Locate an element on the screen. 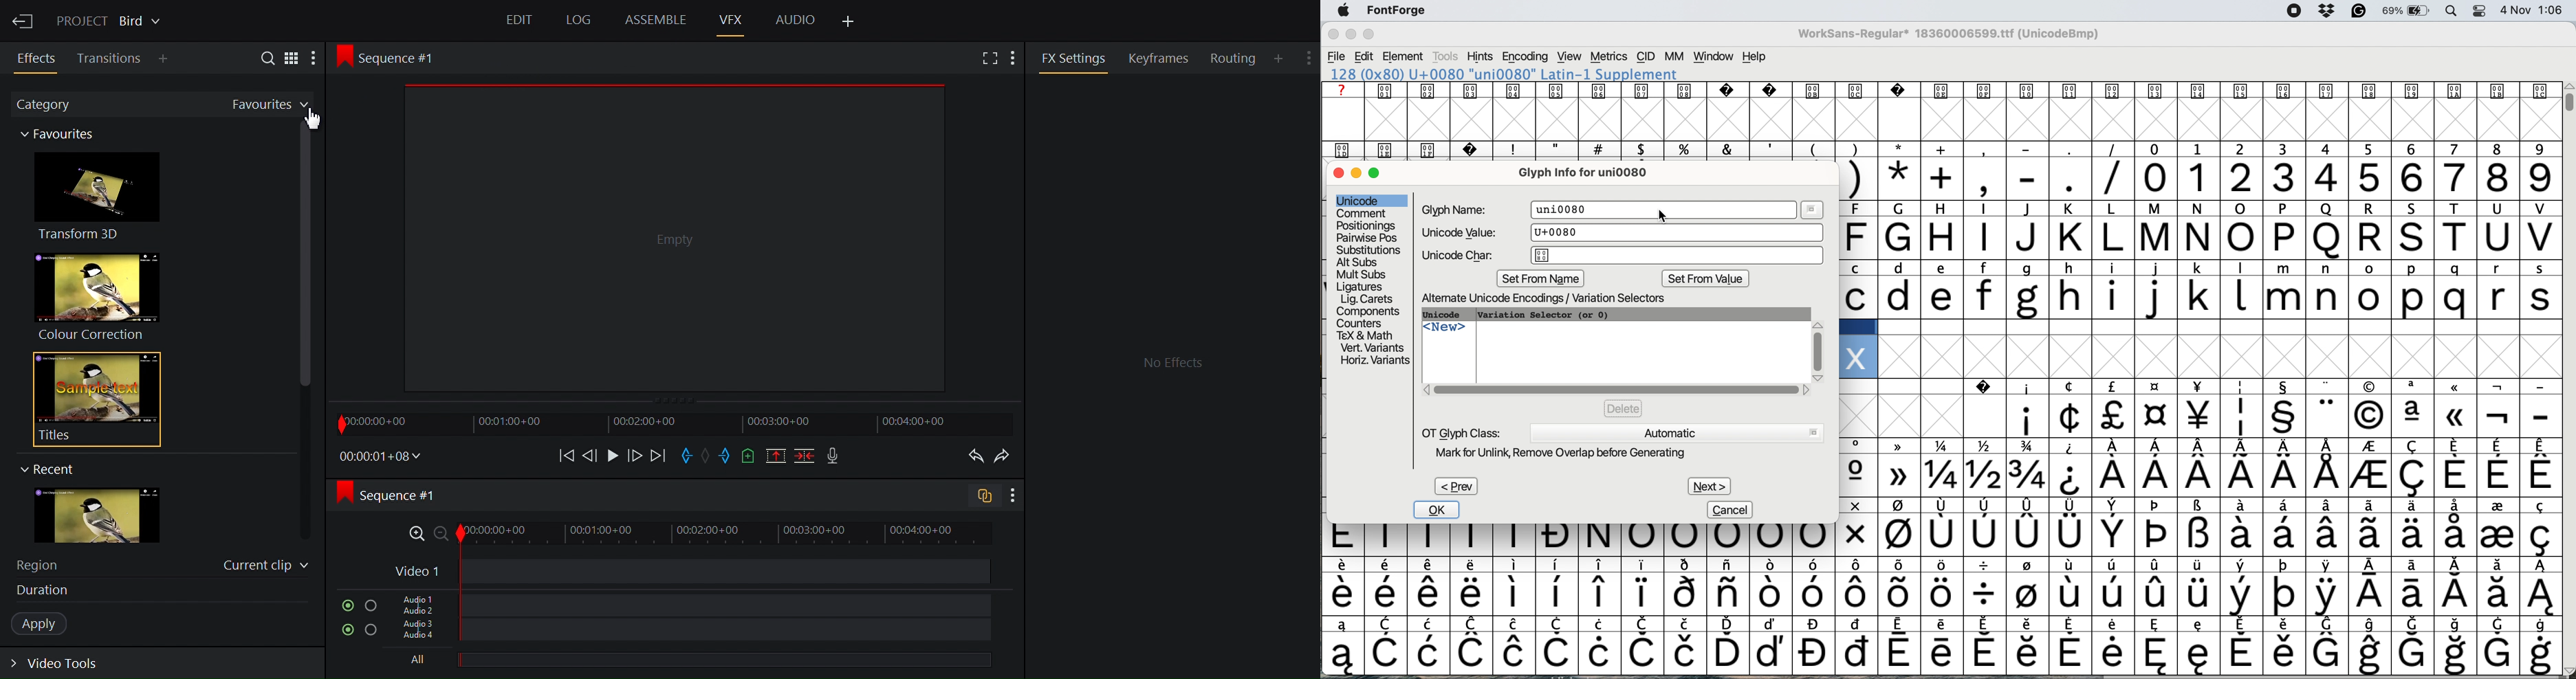  Search is located at coordinates (262, 57).